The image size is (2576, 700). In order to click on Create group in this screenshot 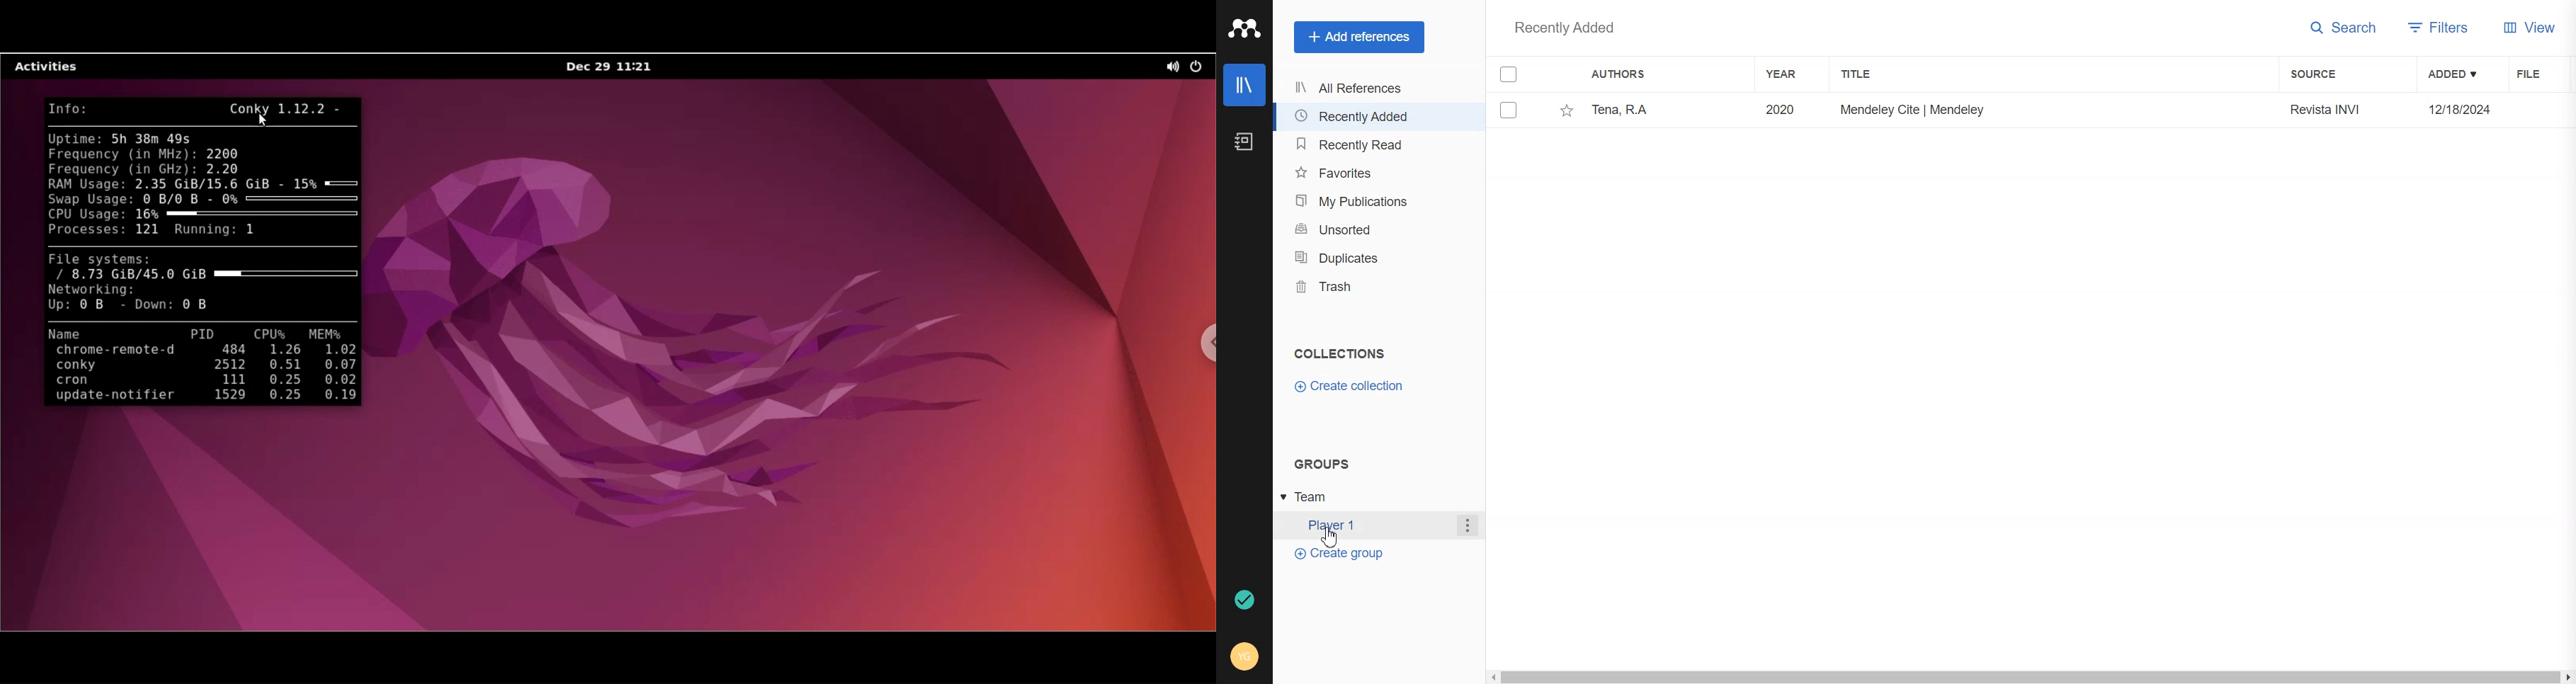, I will do `click(1340, 554)`.